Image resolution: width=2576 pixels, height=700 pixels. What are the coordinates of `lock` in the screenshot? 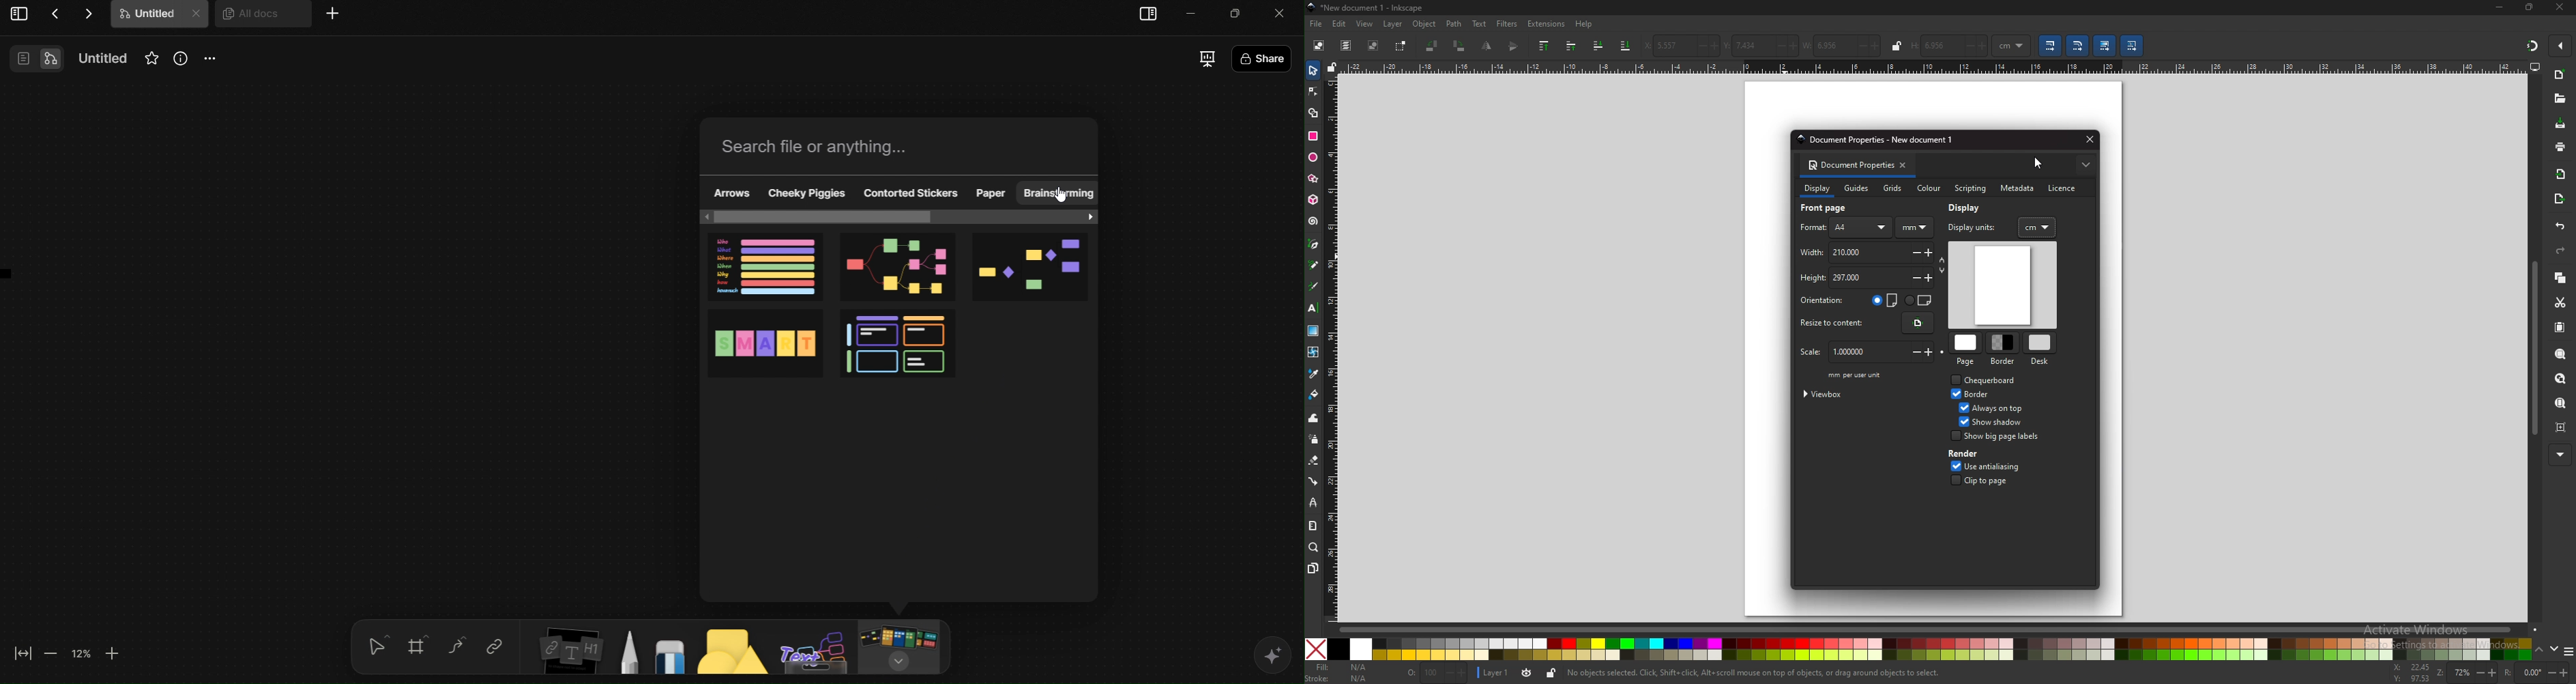 It's located at (1897, 46).